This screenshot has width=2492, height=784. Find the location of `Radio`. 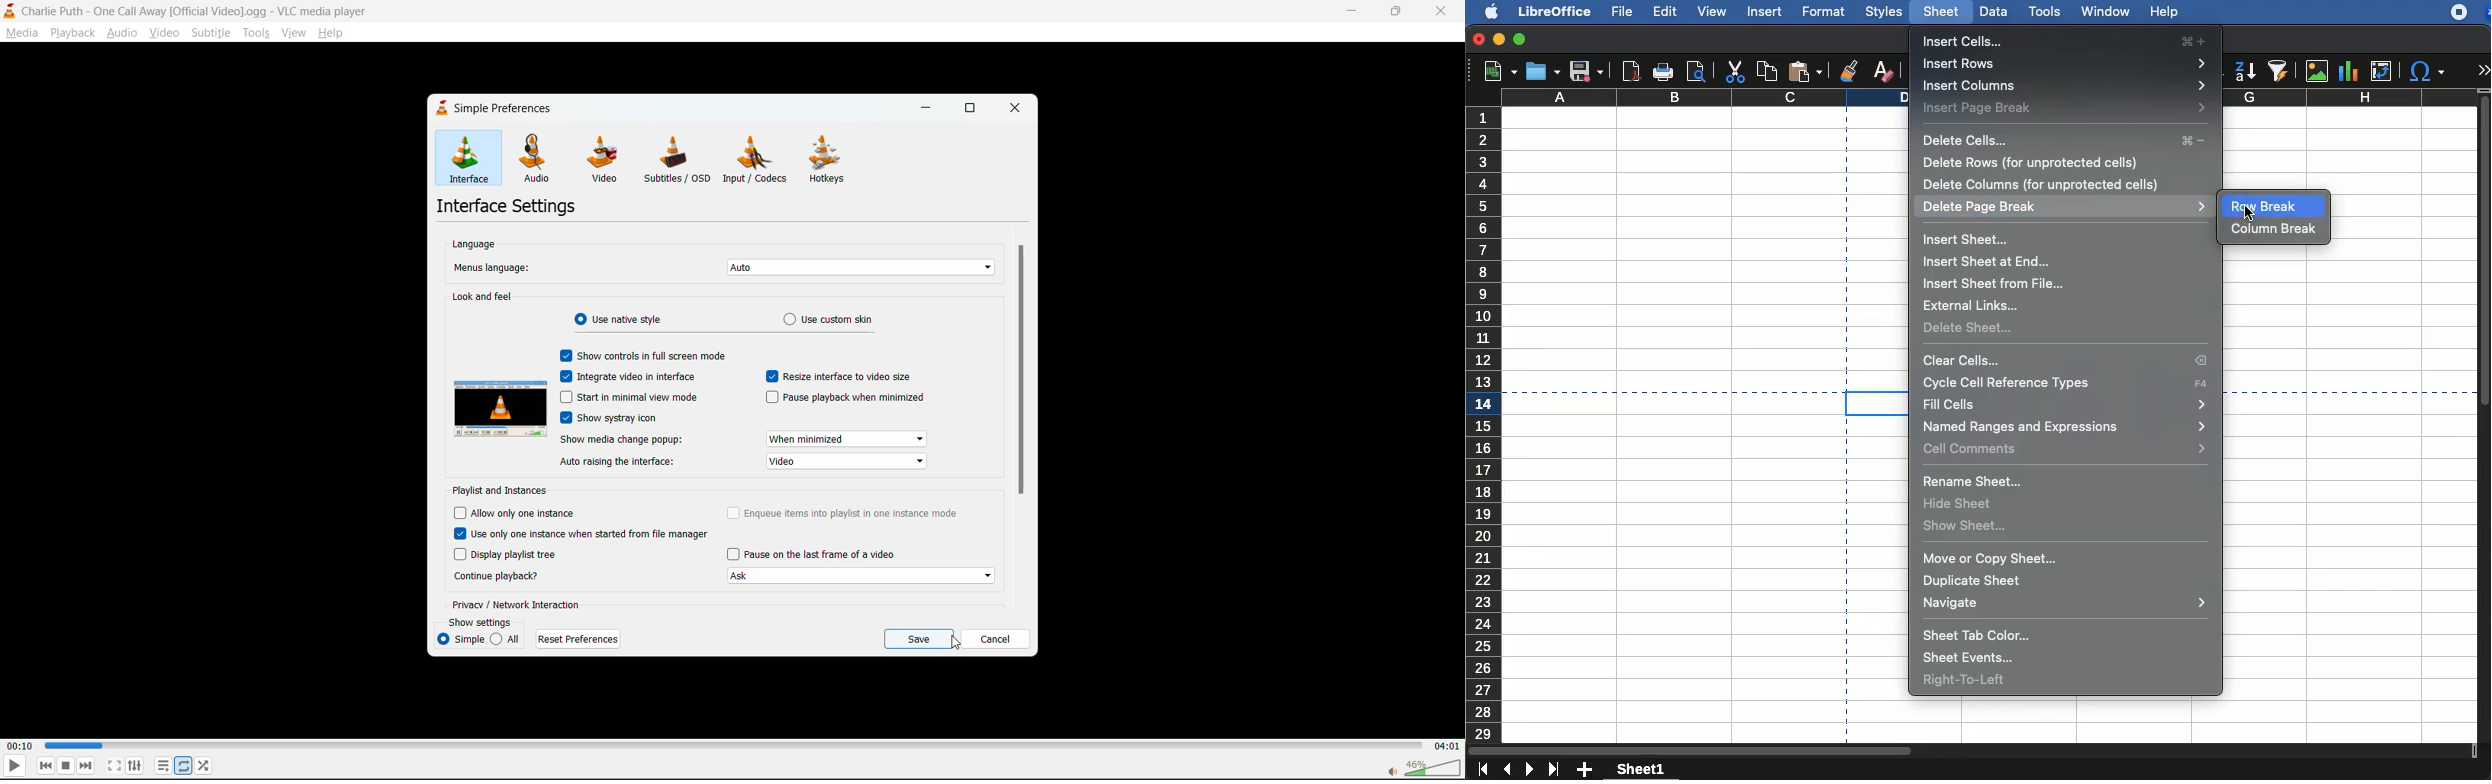

Radio is located at coordinates (577, 319).